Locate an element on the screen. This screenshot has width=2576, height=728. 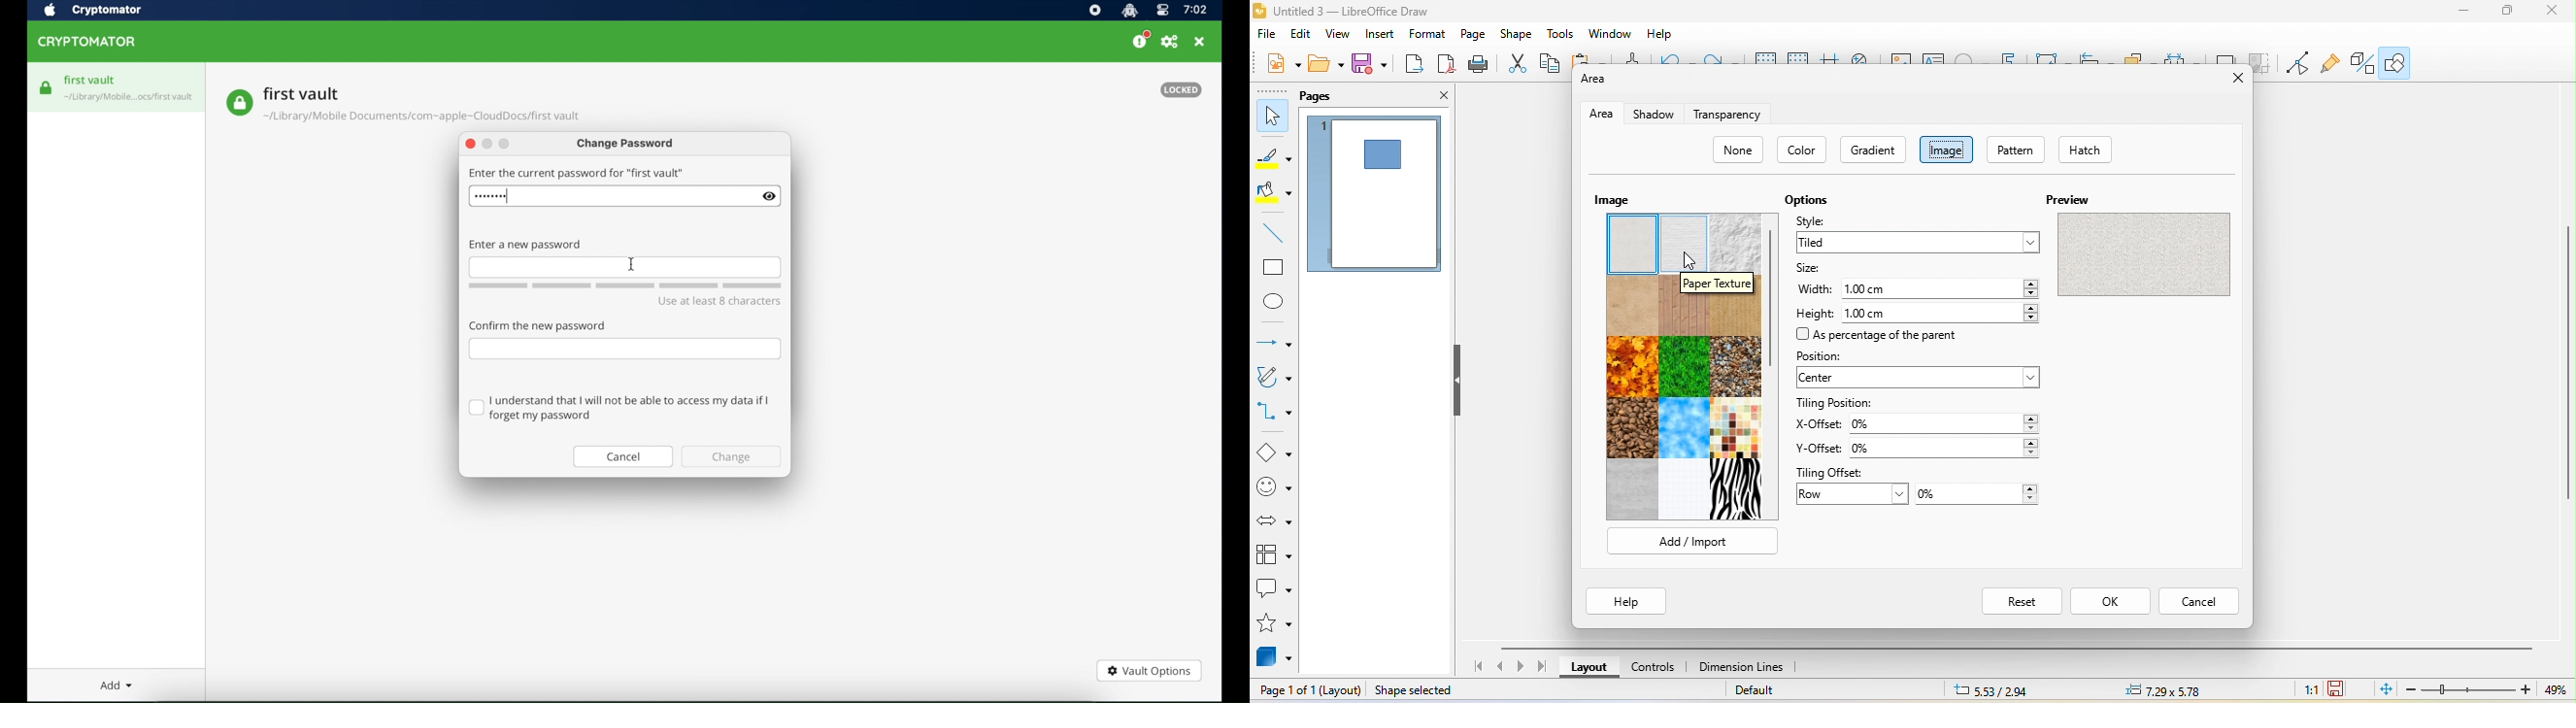
stars and banners is located at coordinates (1274, 625).